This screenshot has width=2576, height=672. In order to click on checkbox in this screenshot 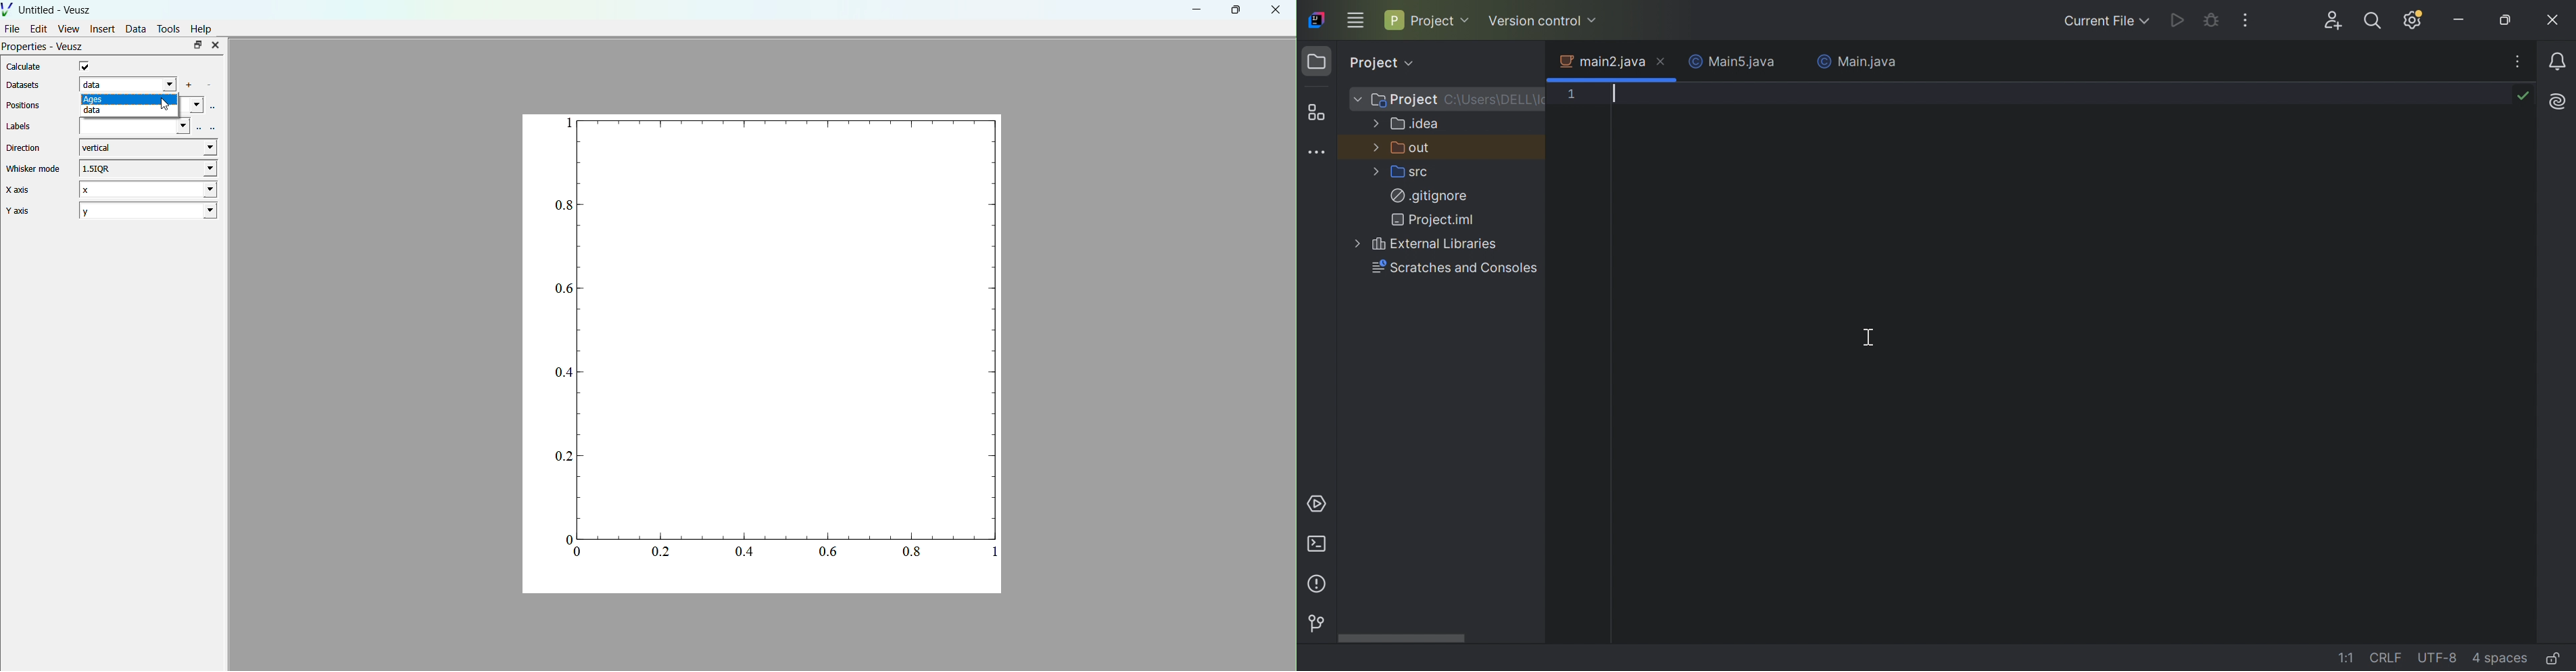, I will do `click(89, 66)`.